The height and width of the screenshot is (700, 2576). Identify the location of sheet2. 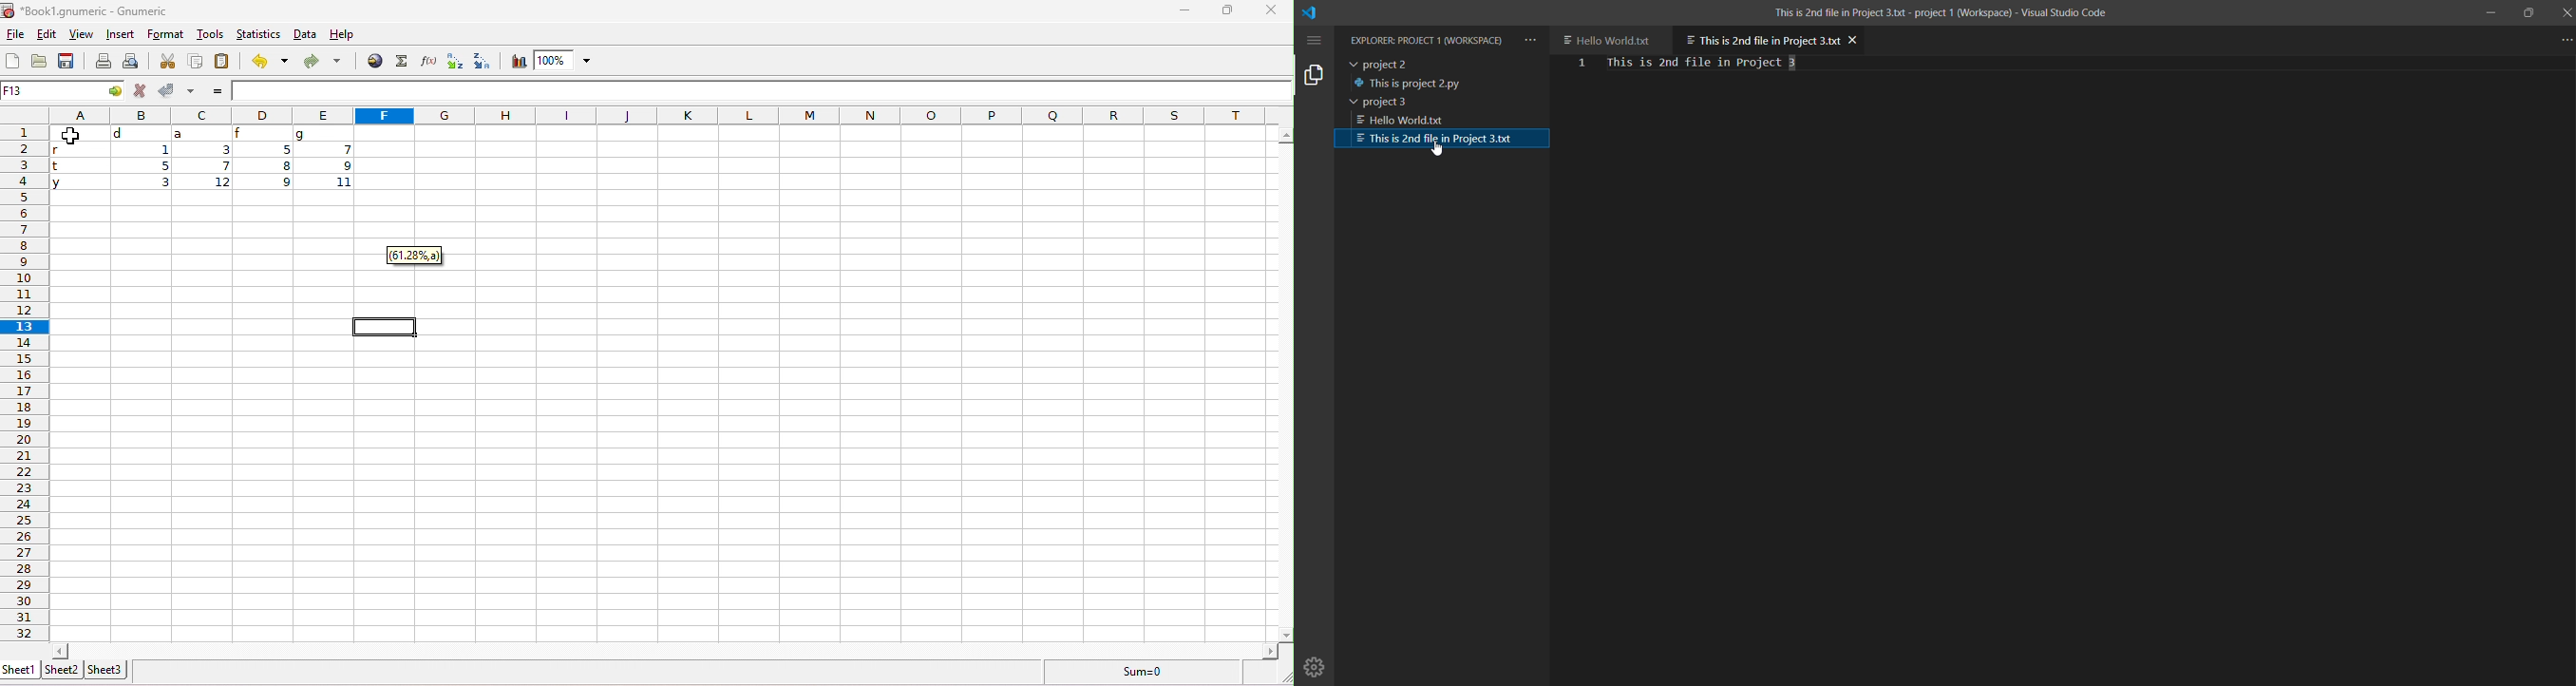
(62, 670).